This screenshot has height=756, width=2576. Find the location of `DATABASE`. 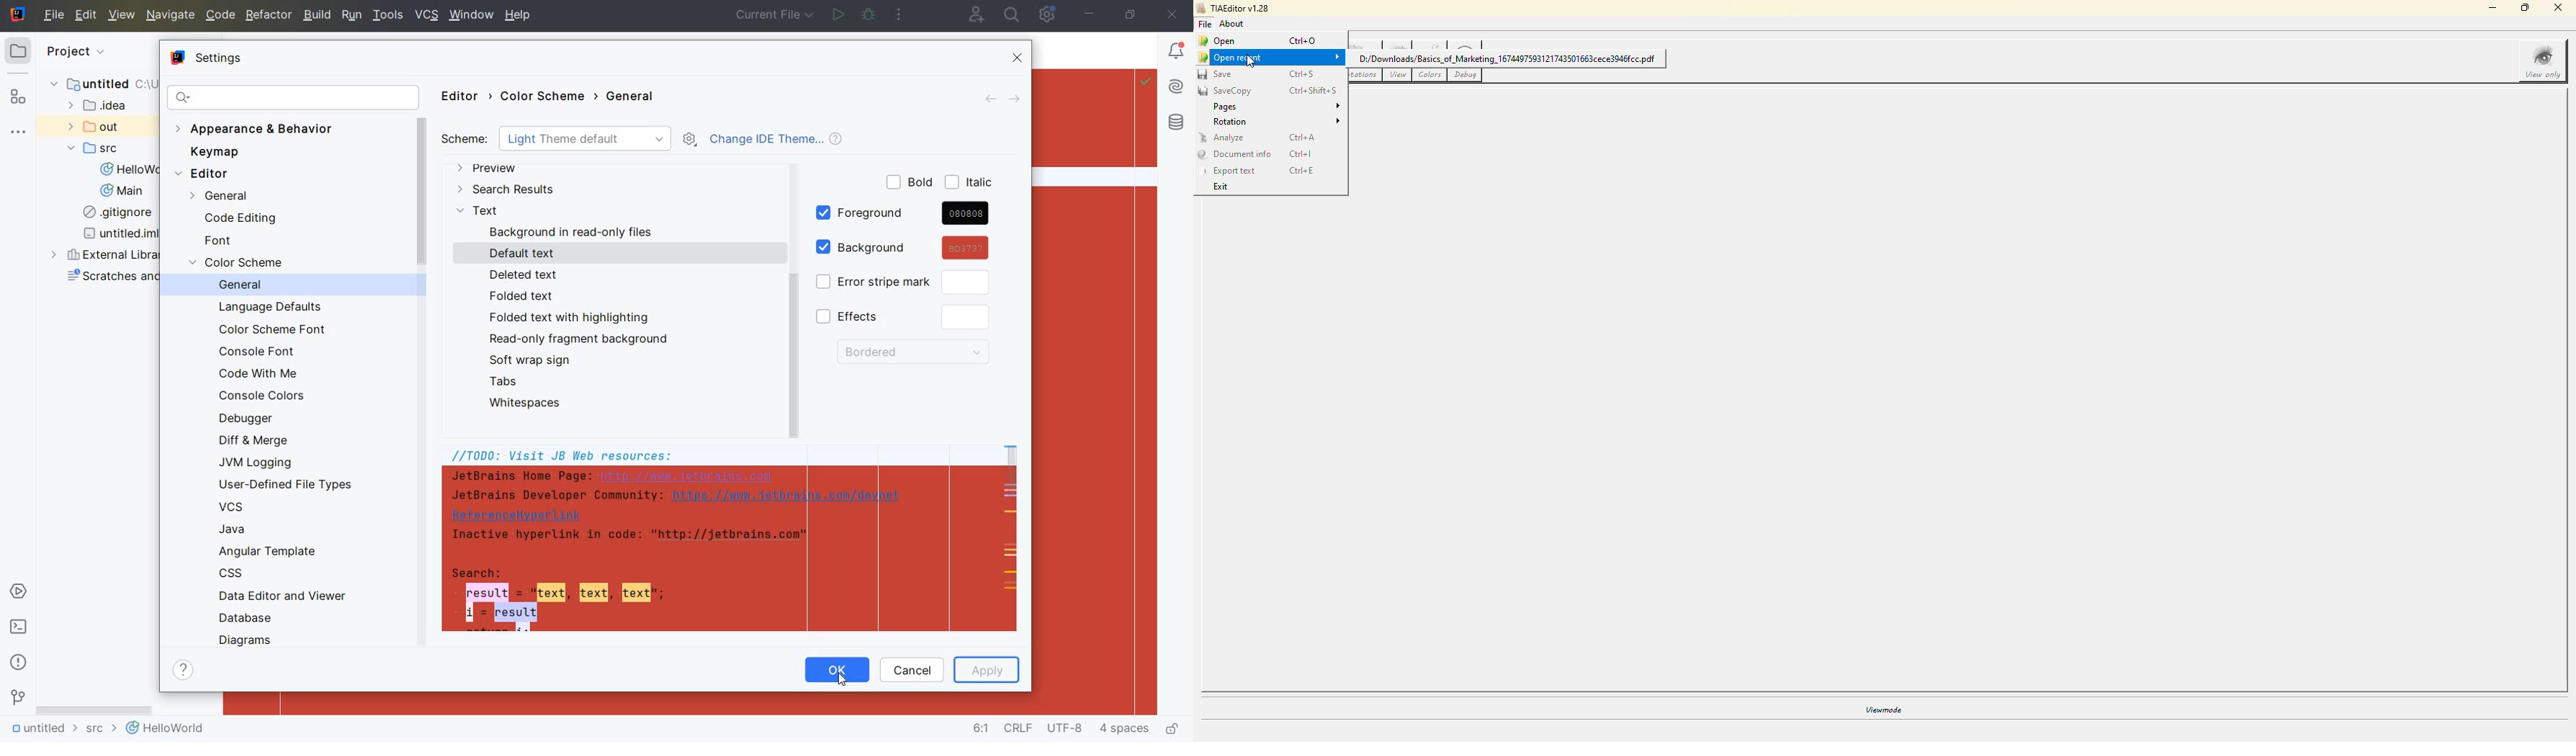

DATABASE is located at coordinates (250, 618).